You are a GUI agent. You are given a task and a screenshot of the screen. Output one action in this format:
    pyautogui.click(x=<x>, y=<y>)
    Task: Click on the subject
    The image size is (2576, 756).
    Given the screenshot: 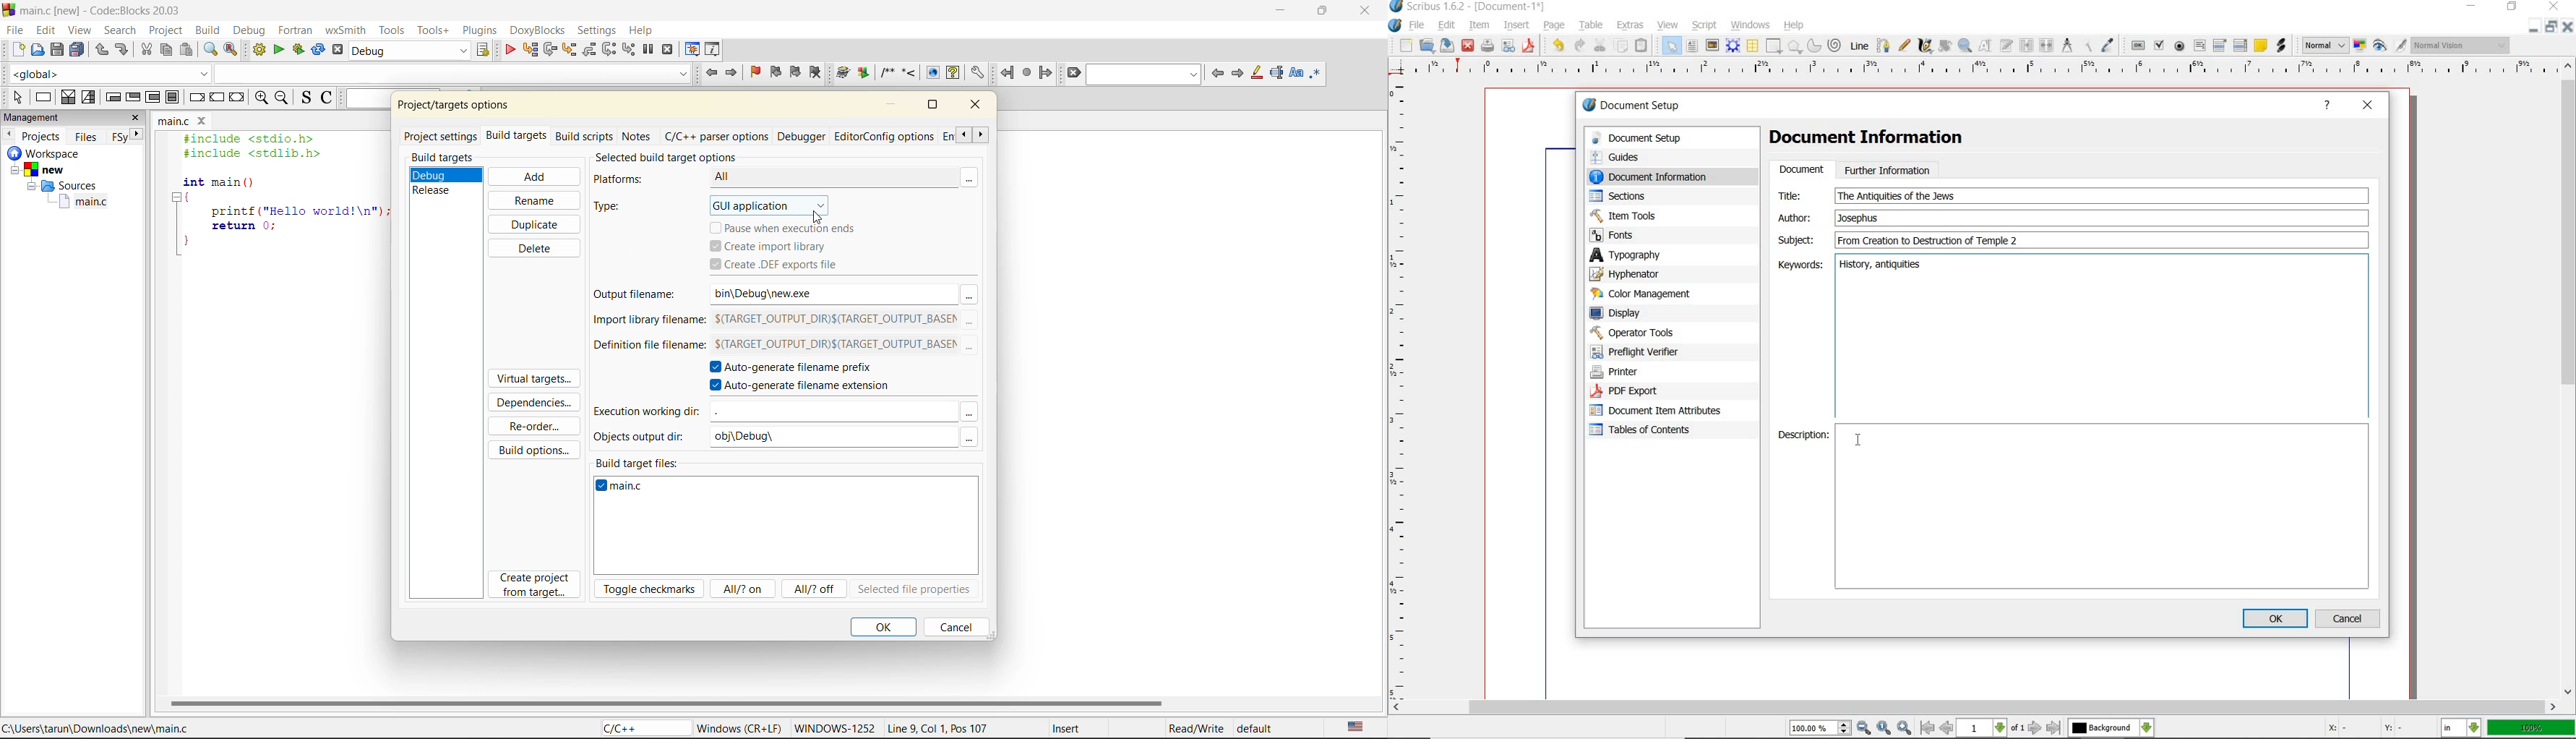 What is the action you would take?
    pyautogui.click(x=1795, y=239)
    